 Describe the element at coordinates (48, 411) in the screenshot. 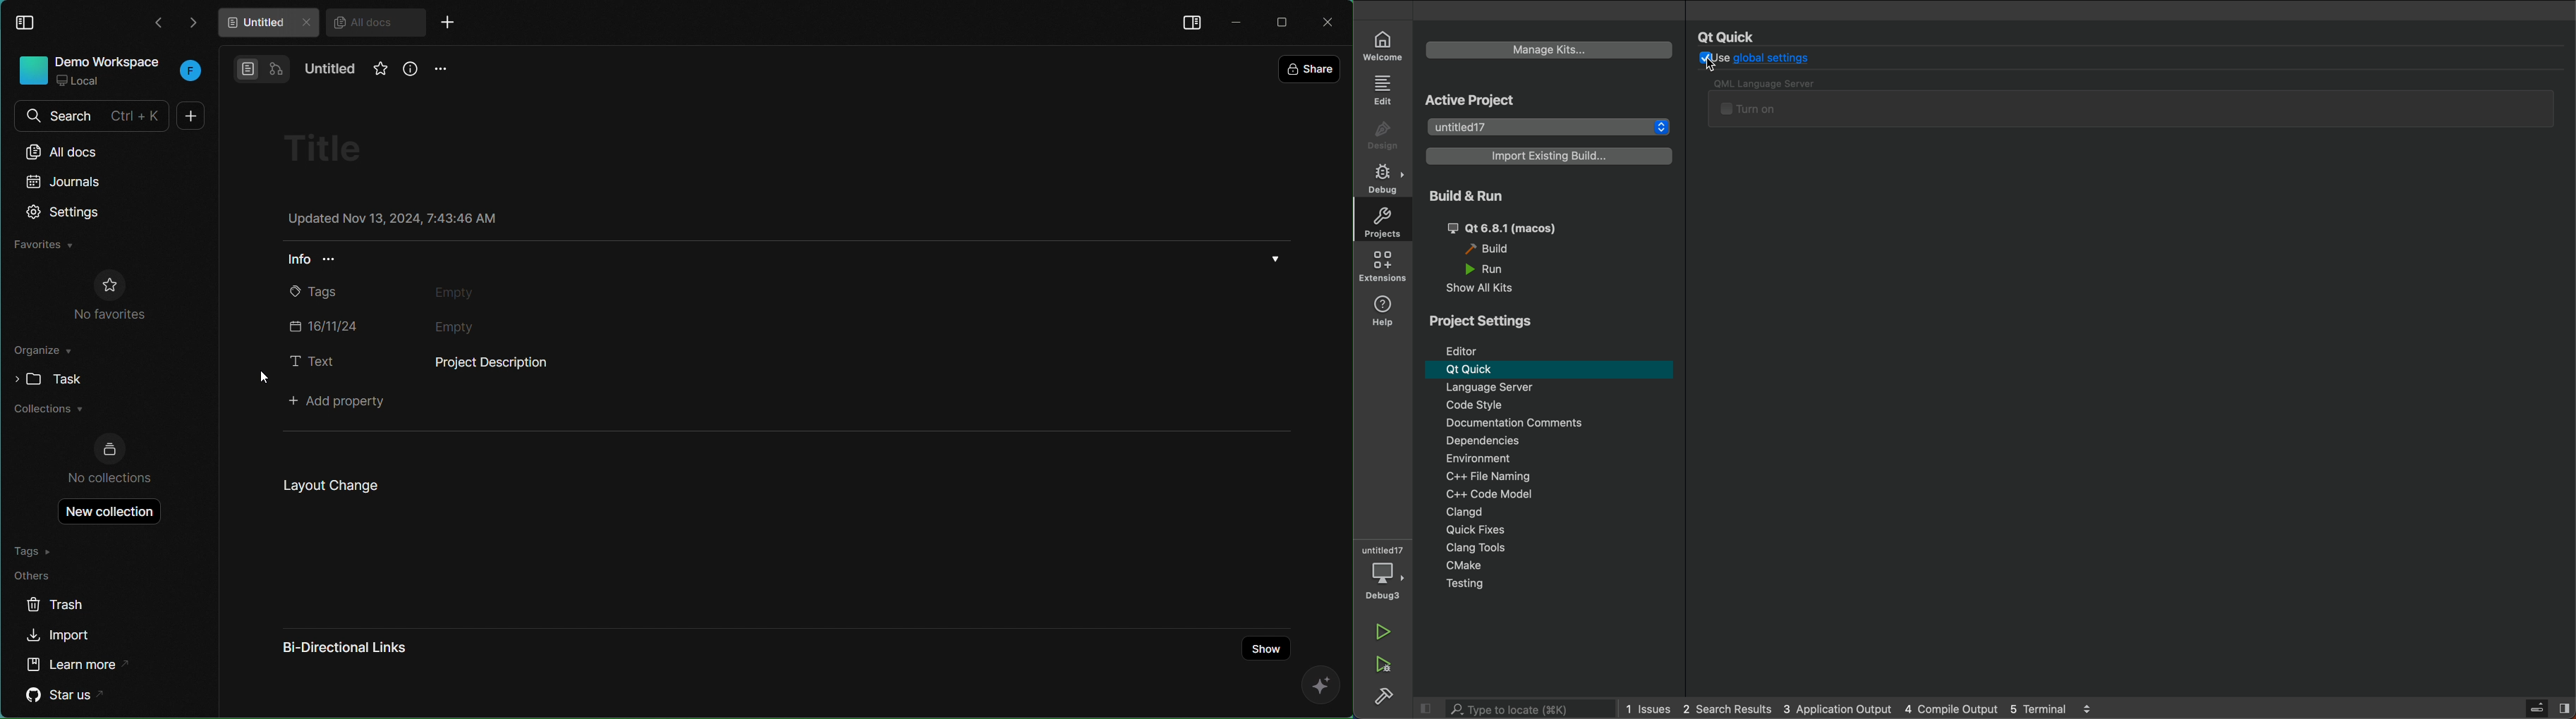

I see `Collections »` at that location.